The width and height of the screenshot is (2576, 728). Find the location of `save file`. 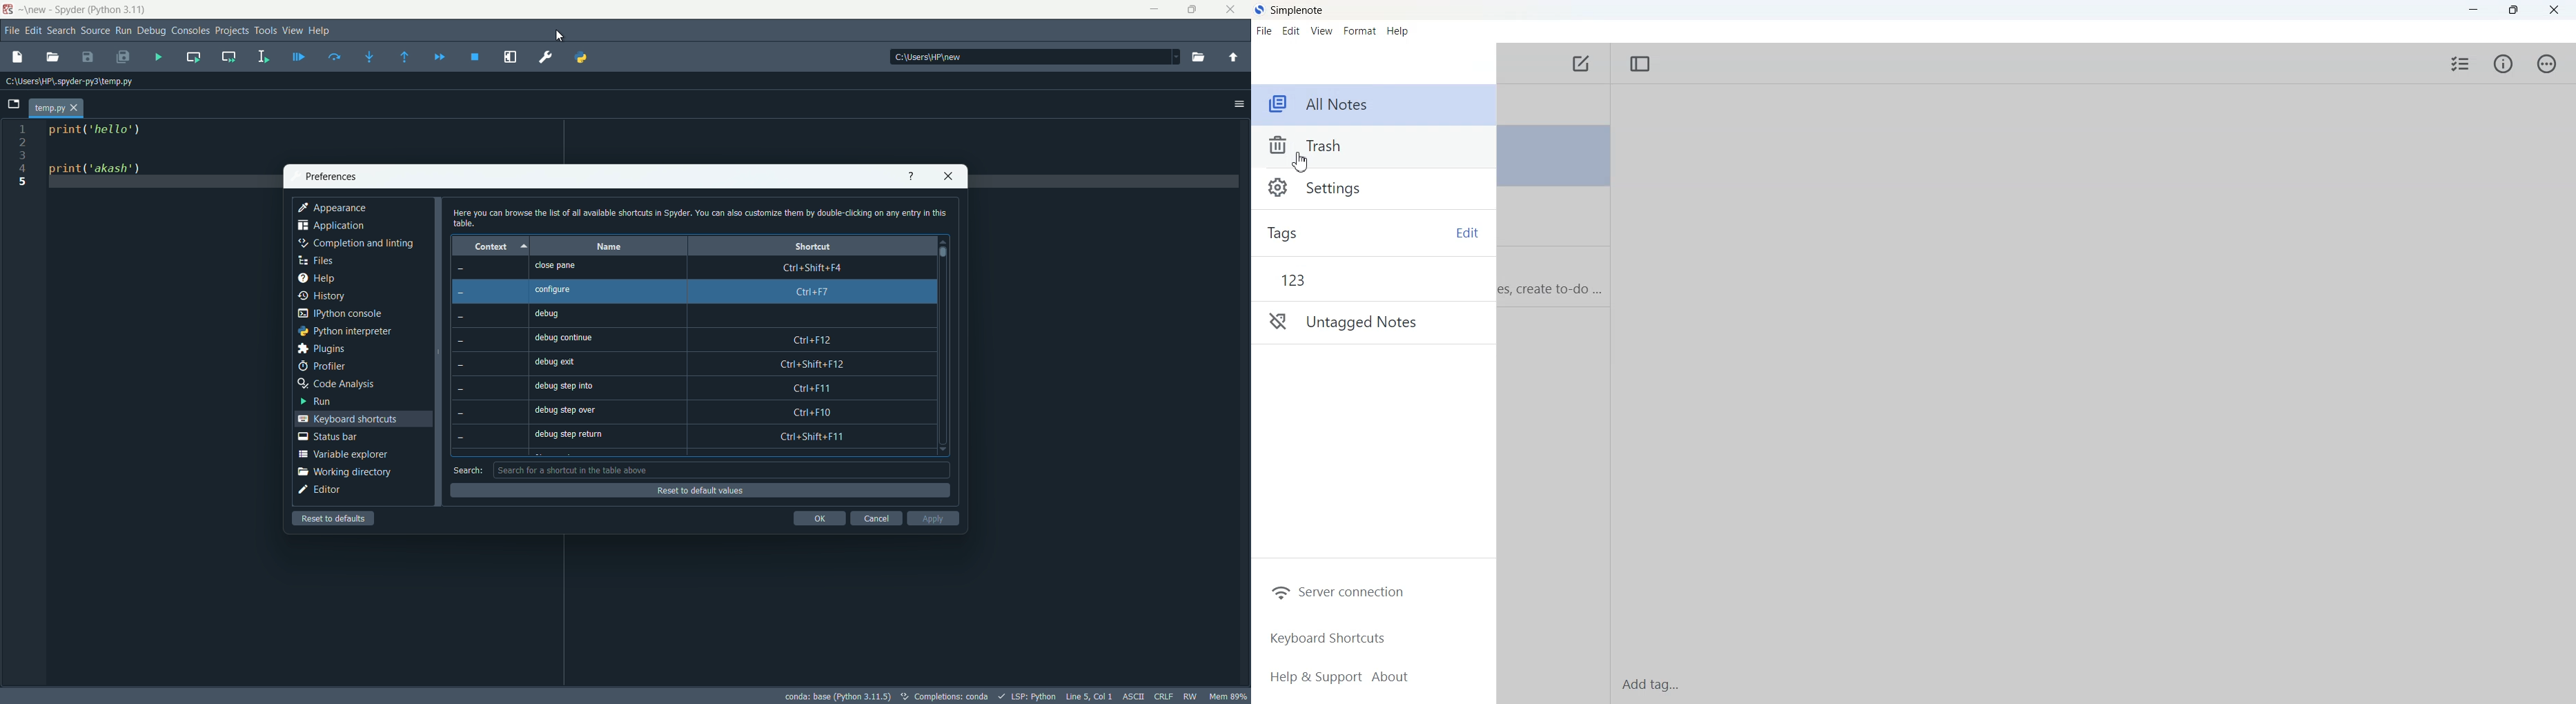

save file is located at coordinates (87, 58).